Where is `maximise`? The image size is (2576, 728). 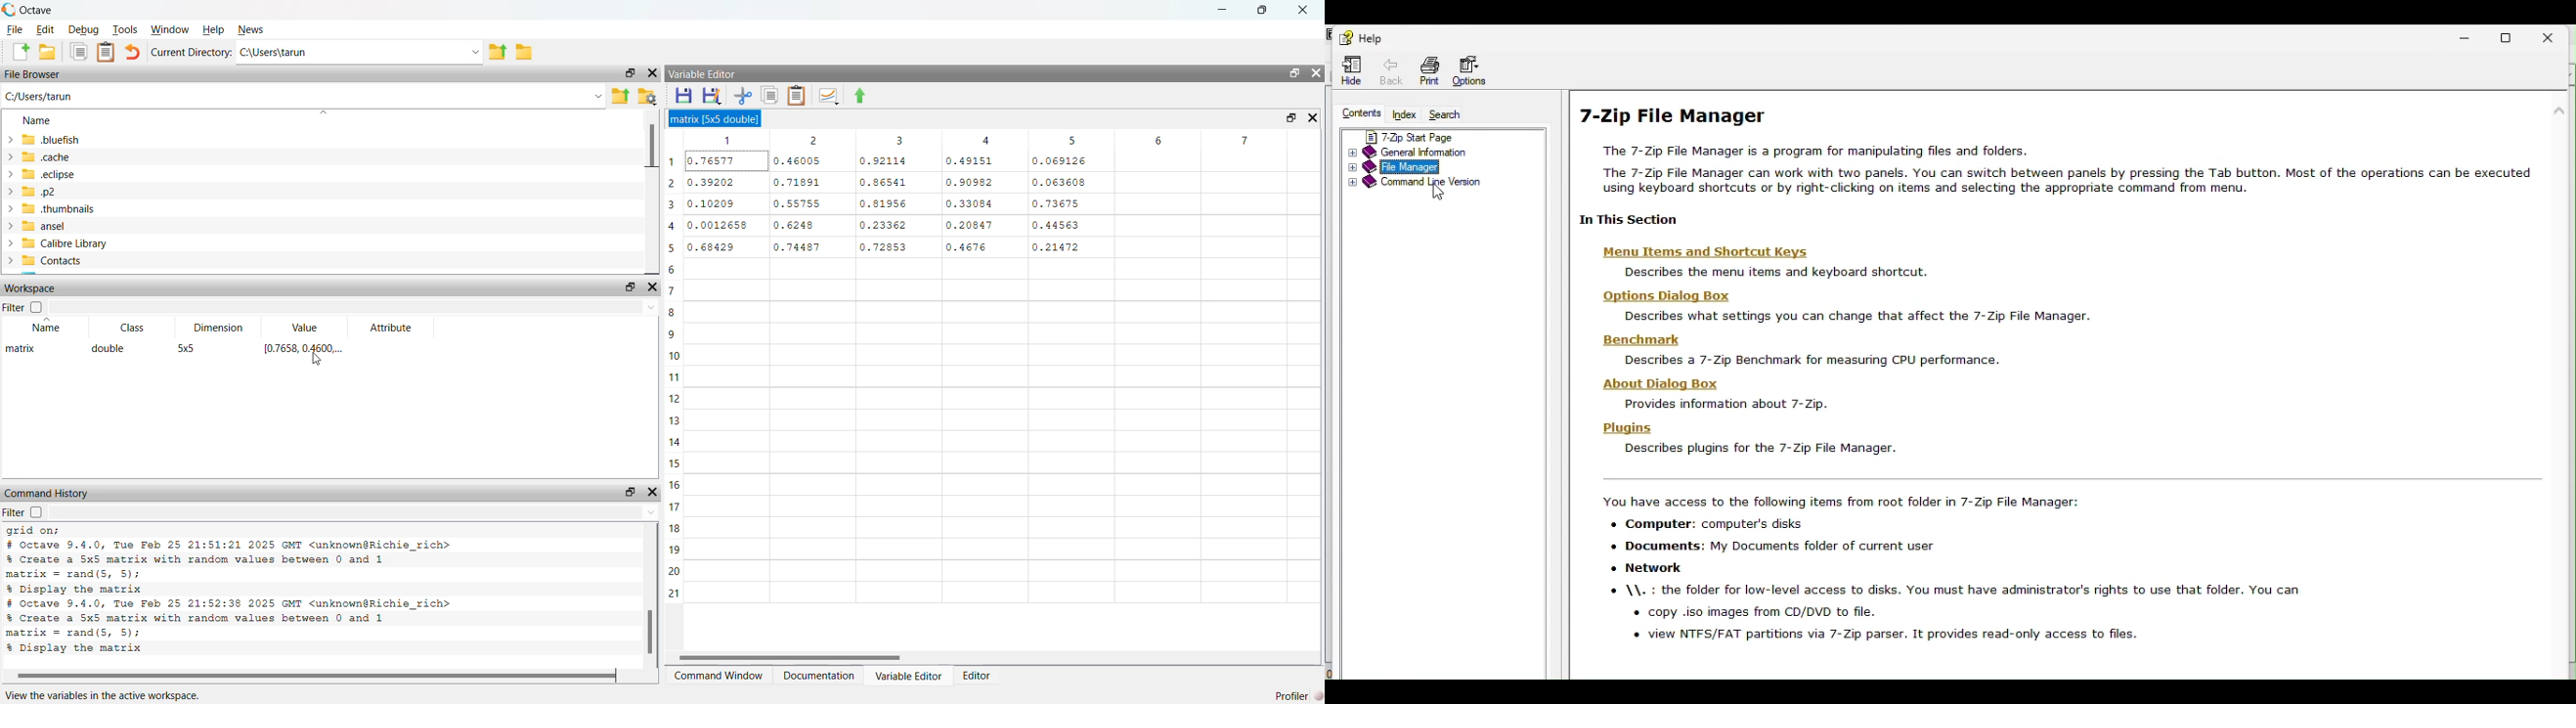 maximise is located at coordinates (627, 491).